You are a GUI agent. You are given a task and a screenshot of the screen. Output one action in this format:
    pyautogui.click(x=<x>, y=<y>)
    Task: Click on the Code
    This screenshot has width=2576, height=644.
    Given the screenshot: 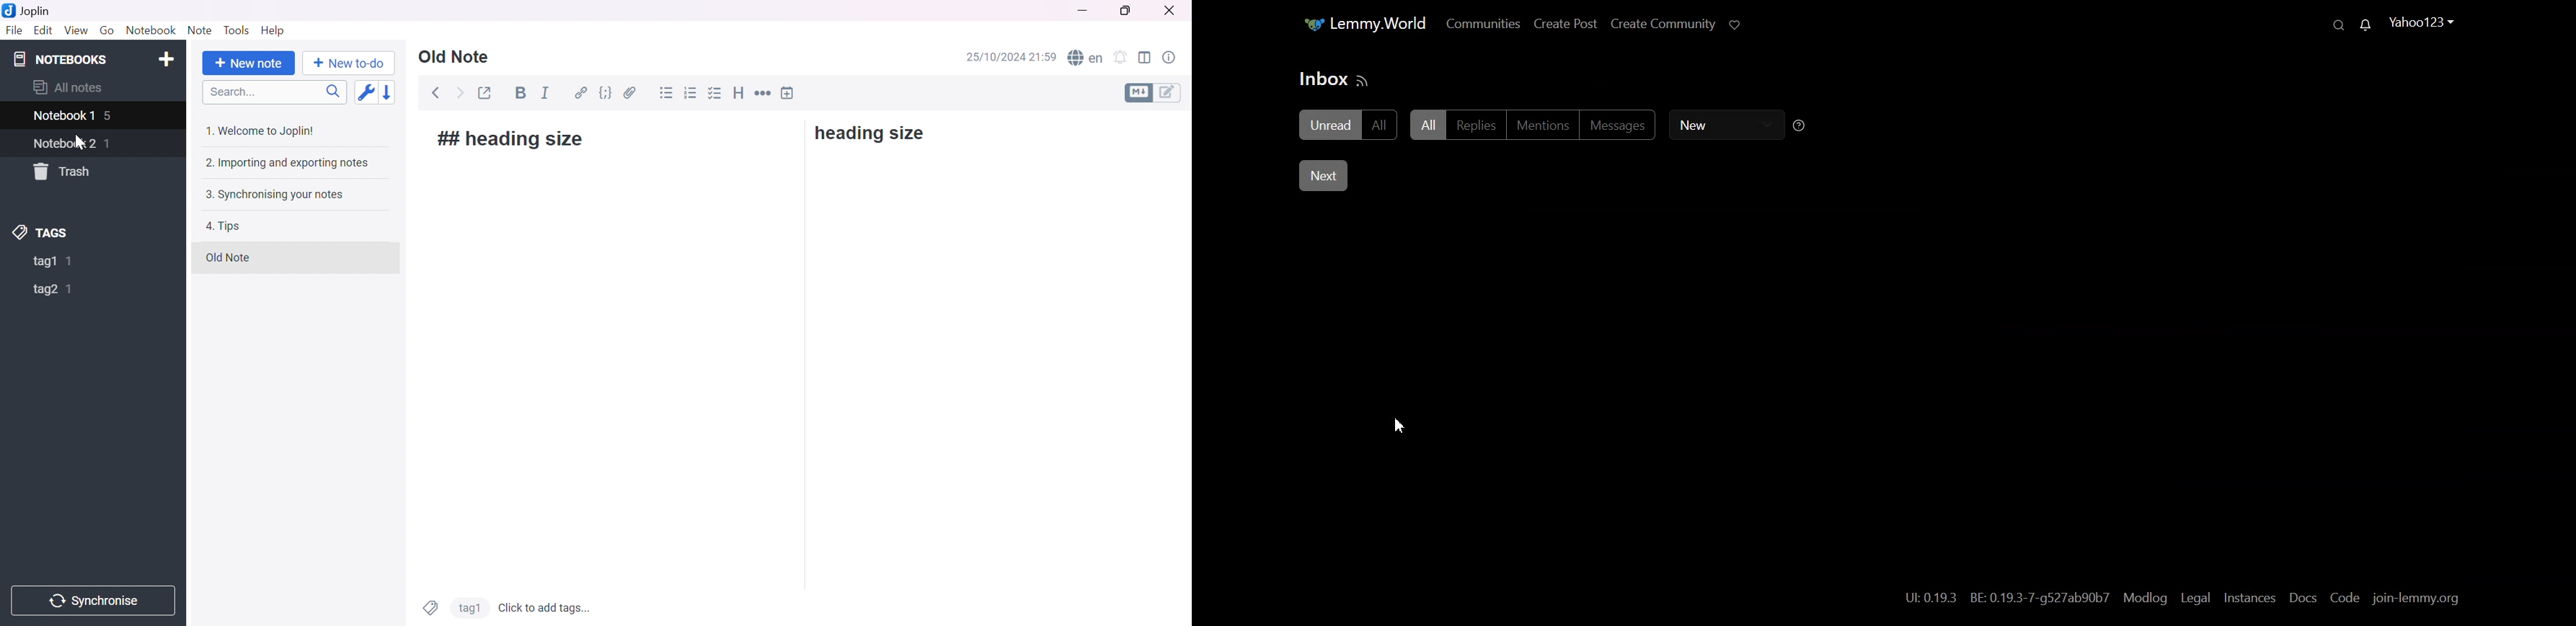 What is the action you would take?
    pyautogui.click(x=607, y=95)
    